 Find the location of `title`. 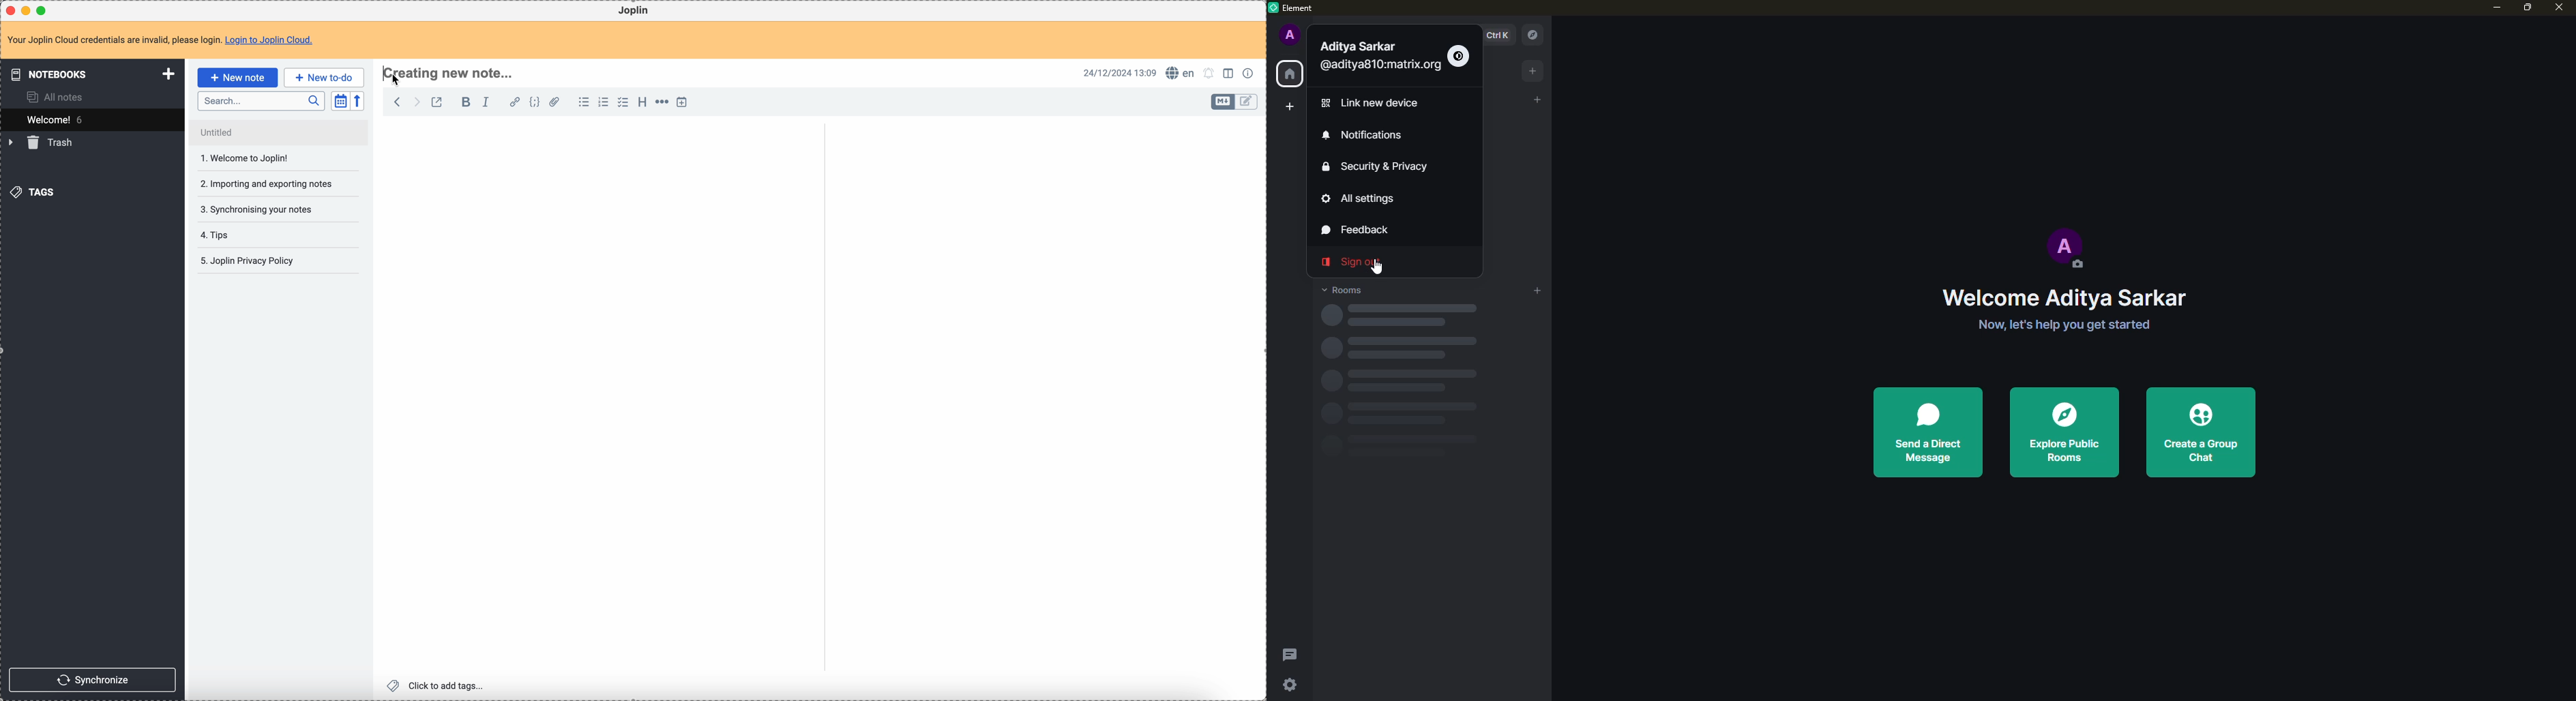

title is located at coordinates (453, 73).